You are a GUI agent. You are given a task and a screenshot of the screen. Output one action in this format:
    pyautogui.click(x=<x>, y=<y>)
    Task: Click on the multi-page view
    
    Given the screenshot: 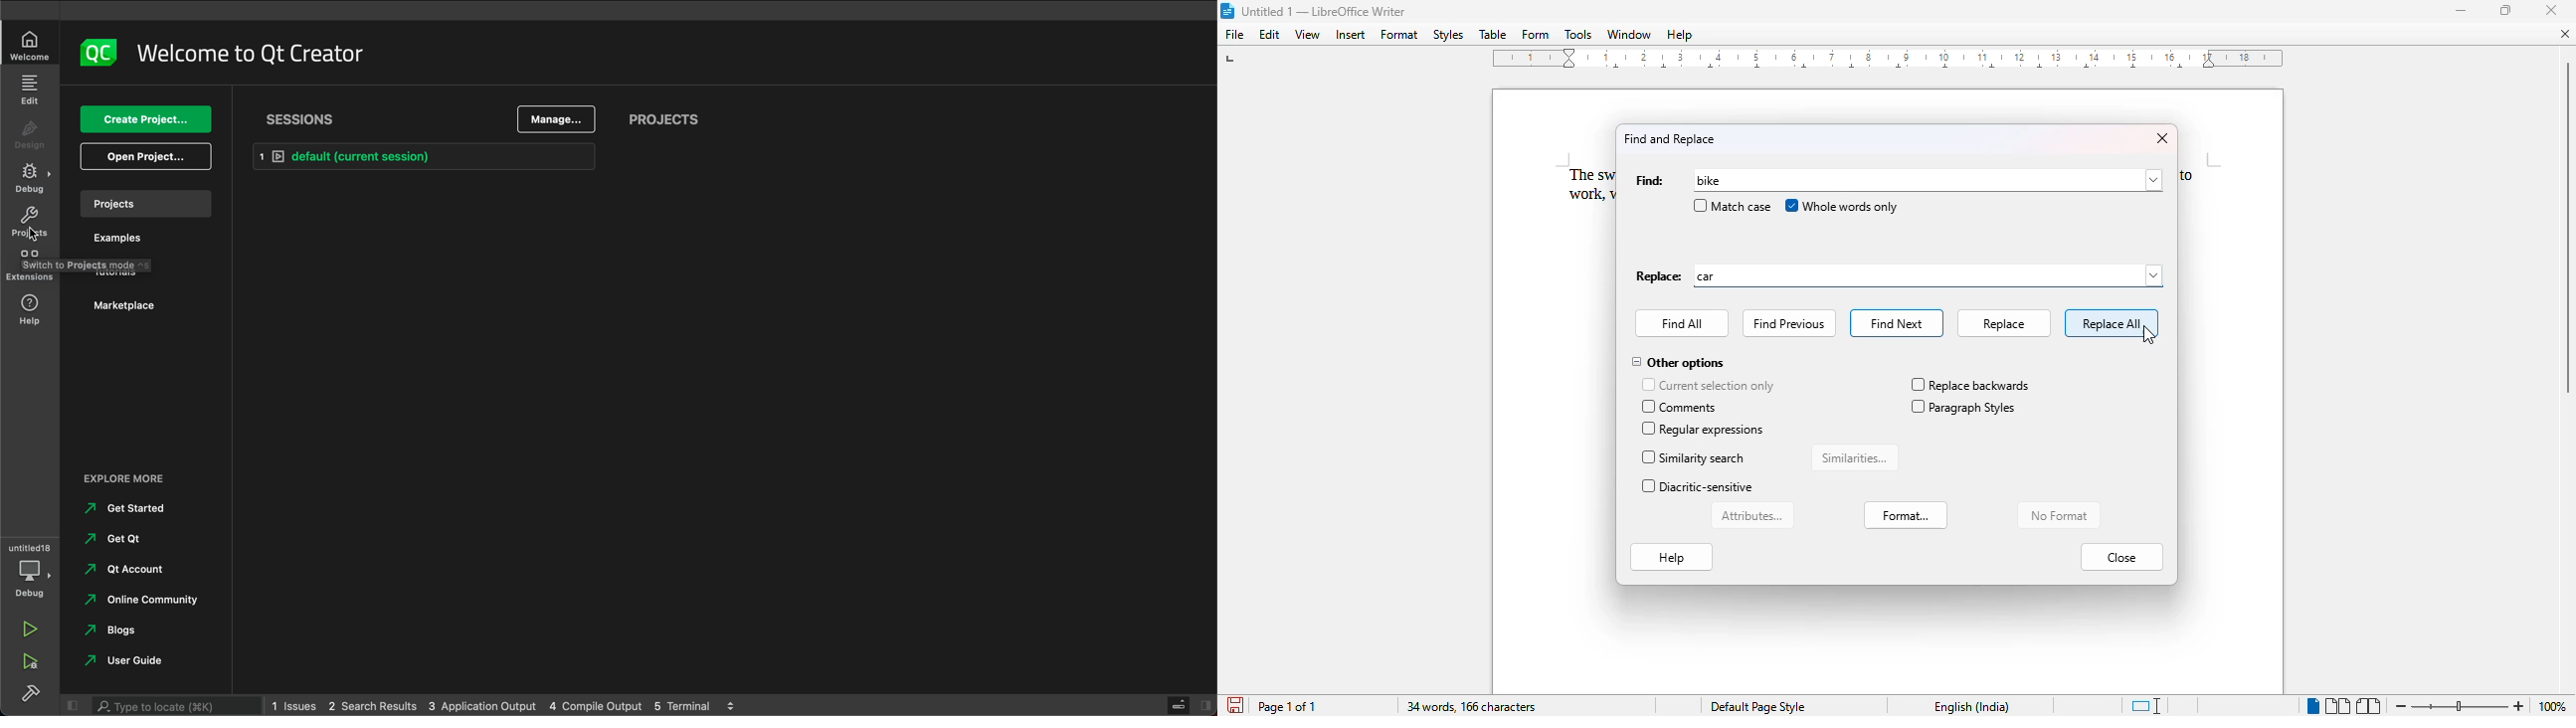 What is the action you would take?
    pyautogui.click(x=2338, y=706)
    